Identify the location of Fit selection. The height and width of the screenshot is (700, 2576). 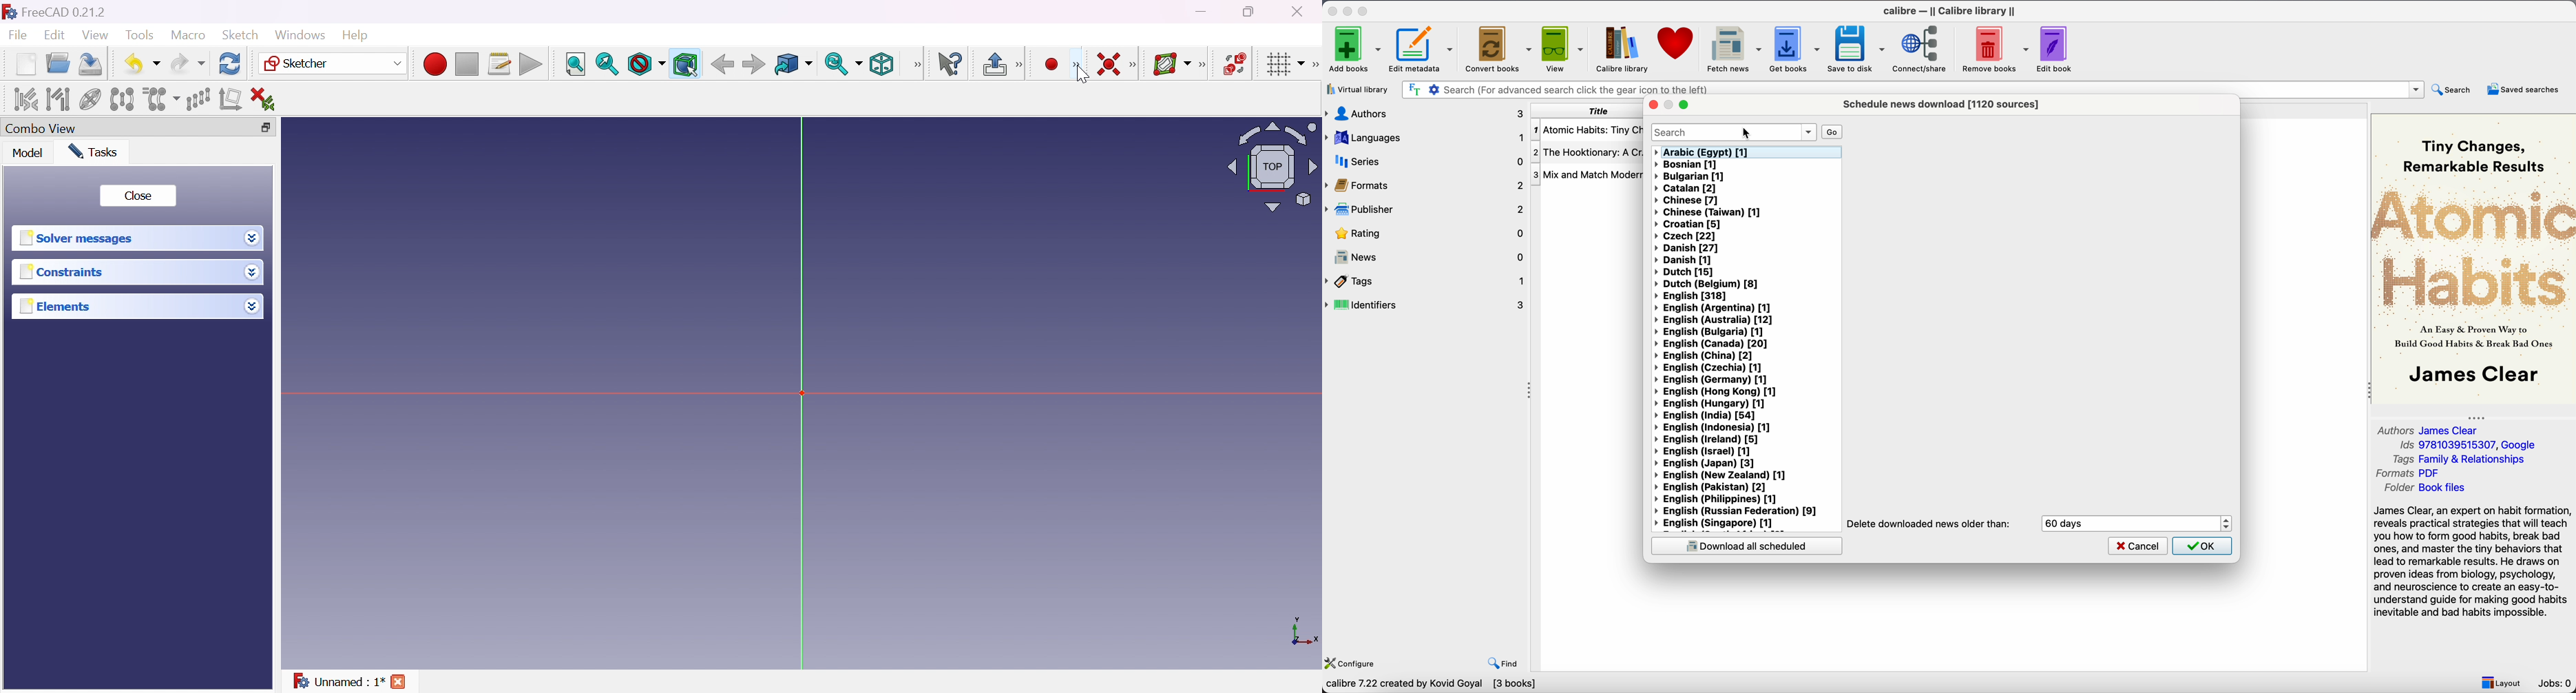
(607, 64).